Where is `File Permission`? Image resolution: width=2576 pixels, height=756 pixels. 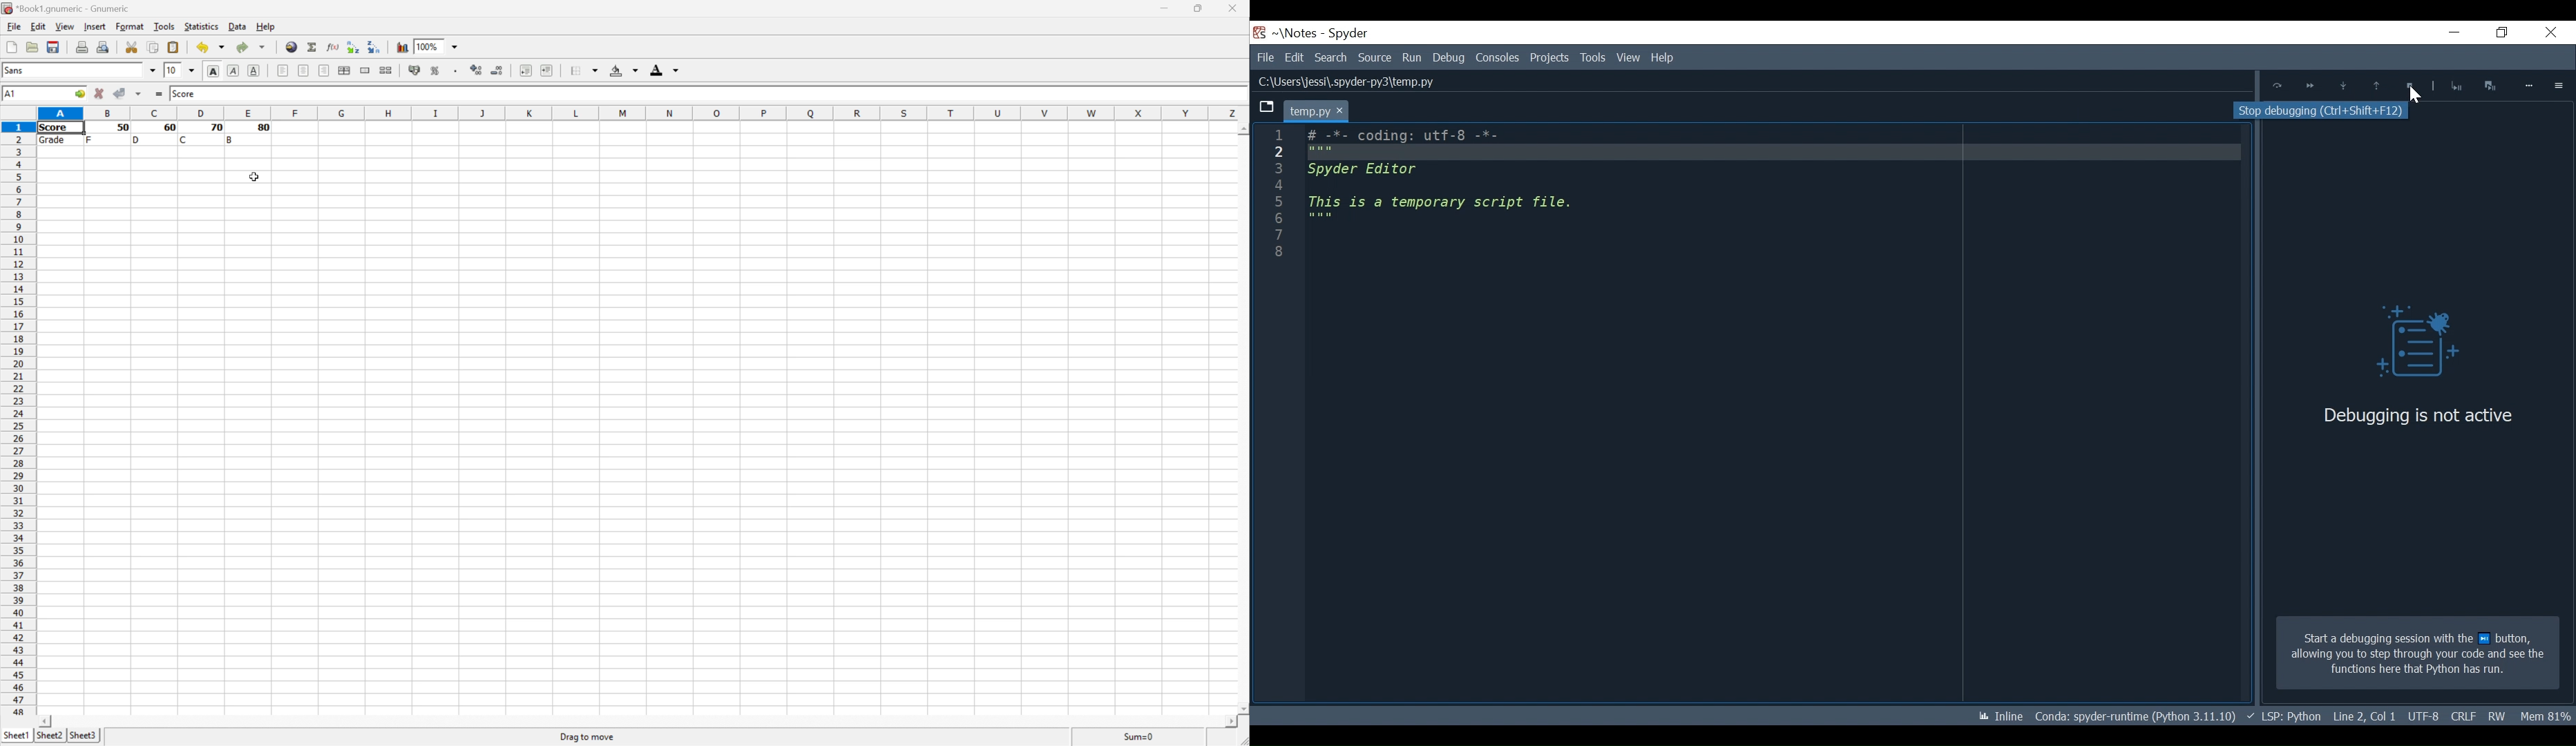
File Permission is located at coordinates (2498, 716).